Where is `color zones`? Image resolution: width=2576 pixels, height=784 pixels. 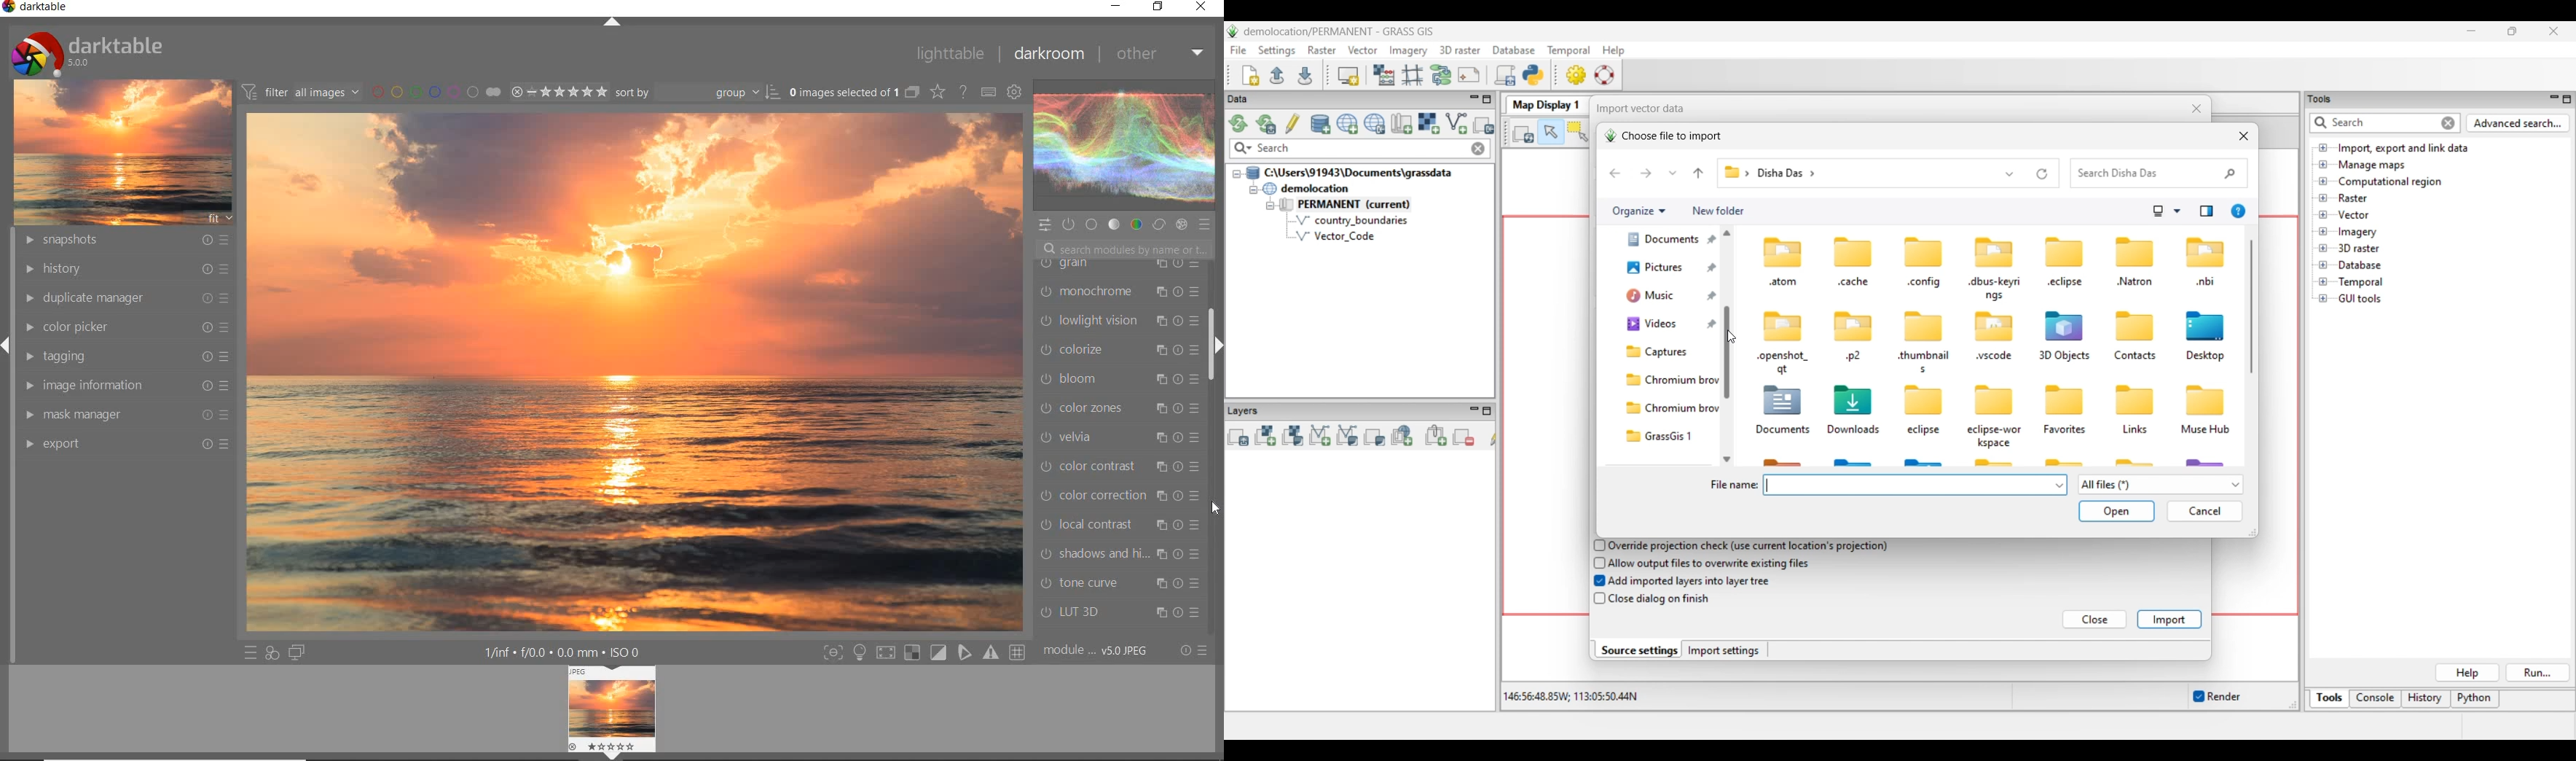
color zones is located at coordinates (1117, 410).